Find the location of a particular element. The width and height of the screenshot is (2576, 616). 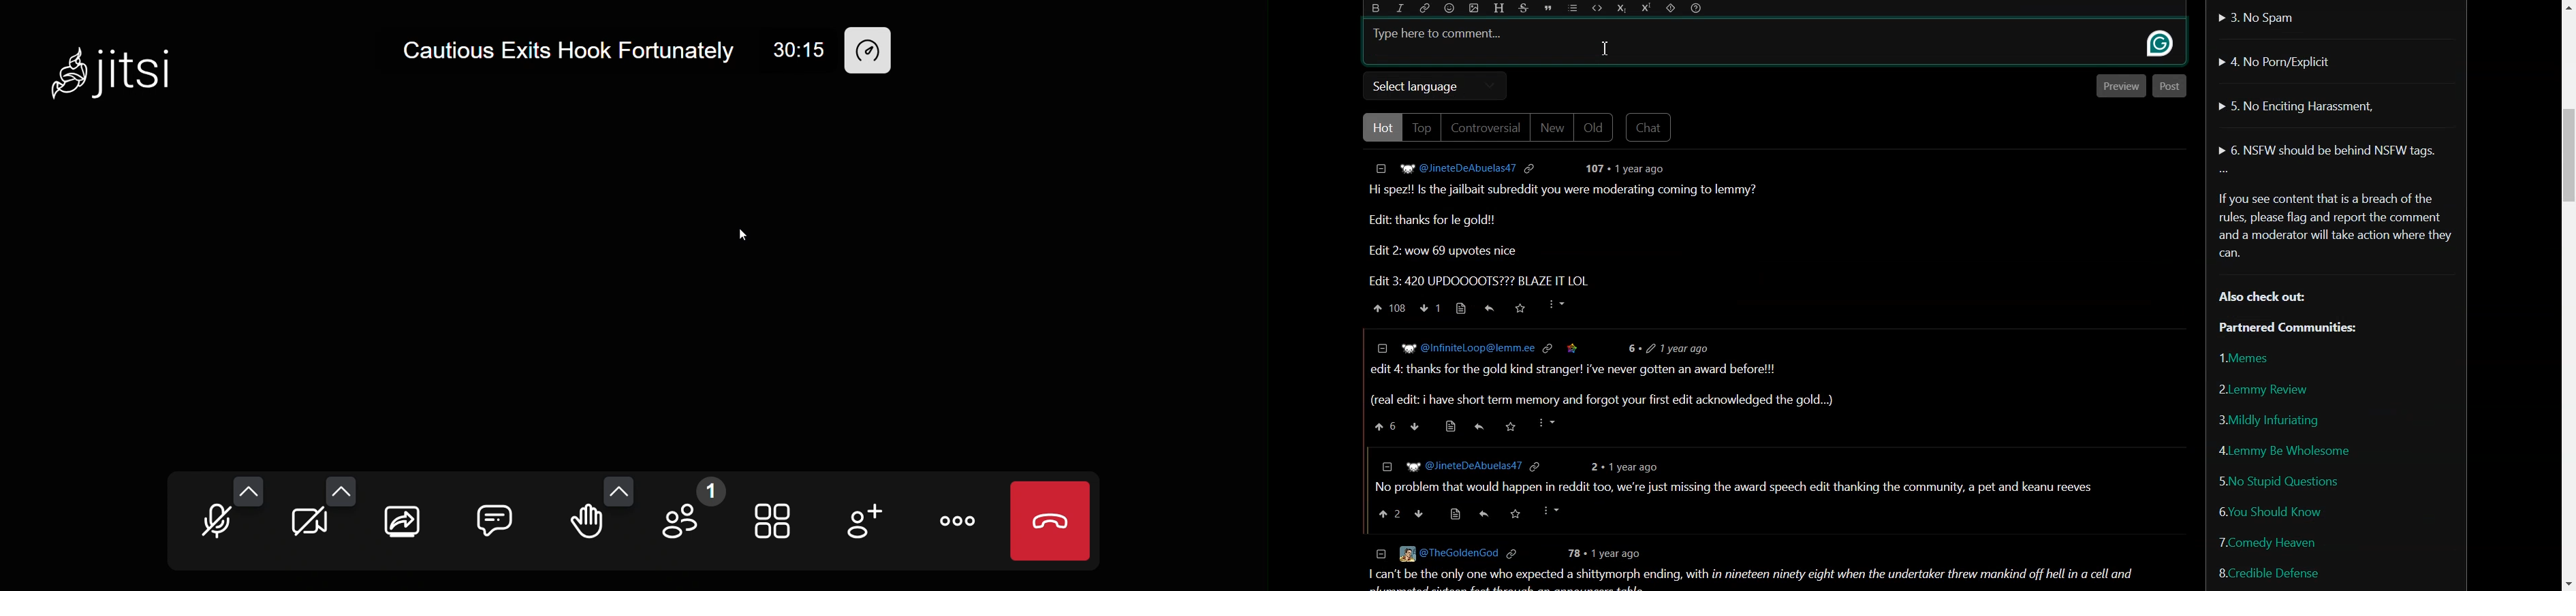

Emoji is located at coordinates (1449, 8).